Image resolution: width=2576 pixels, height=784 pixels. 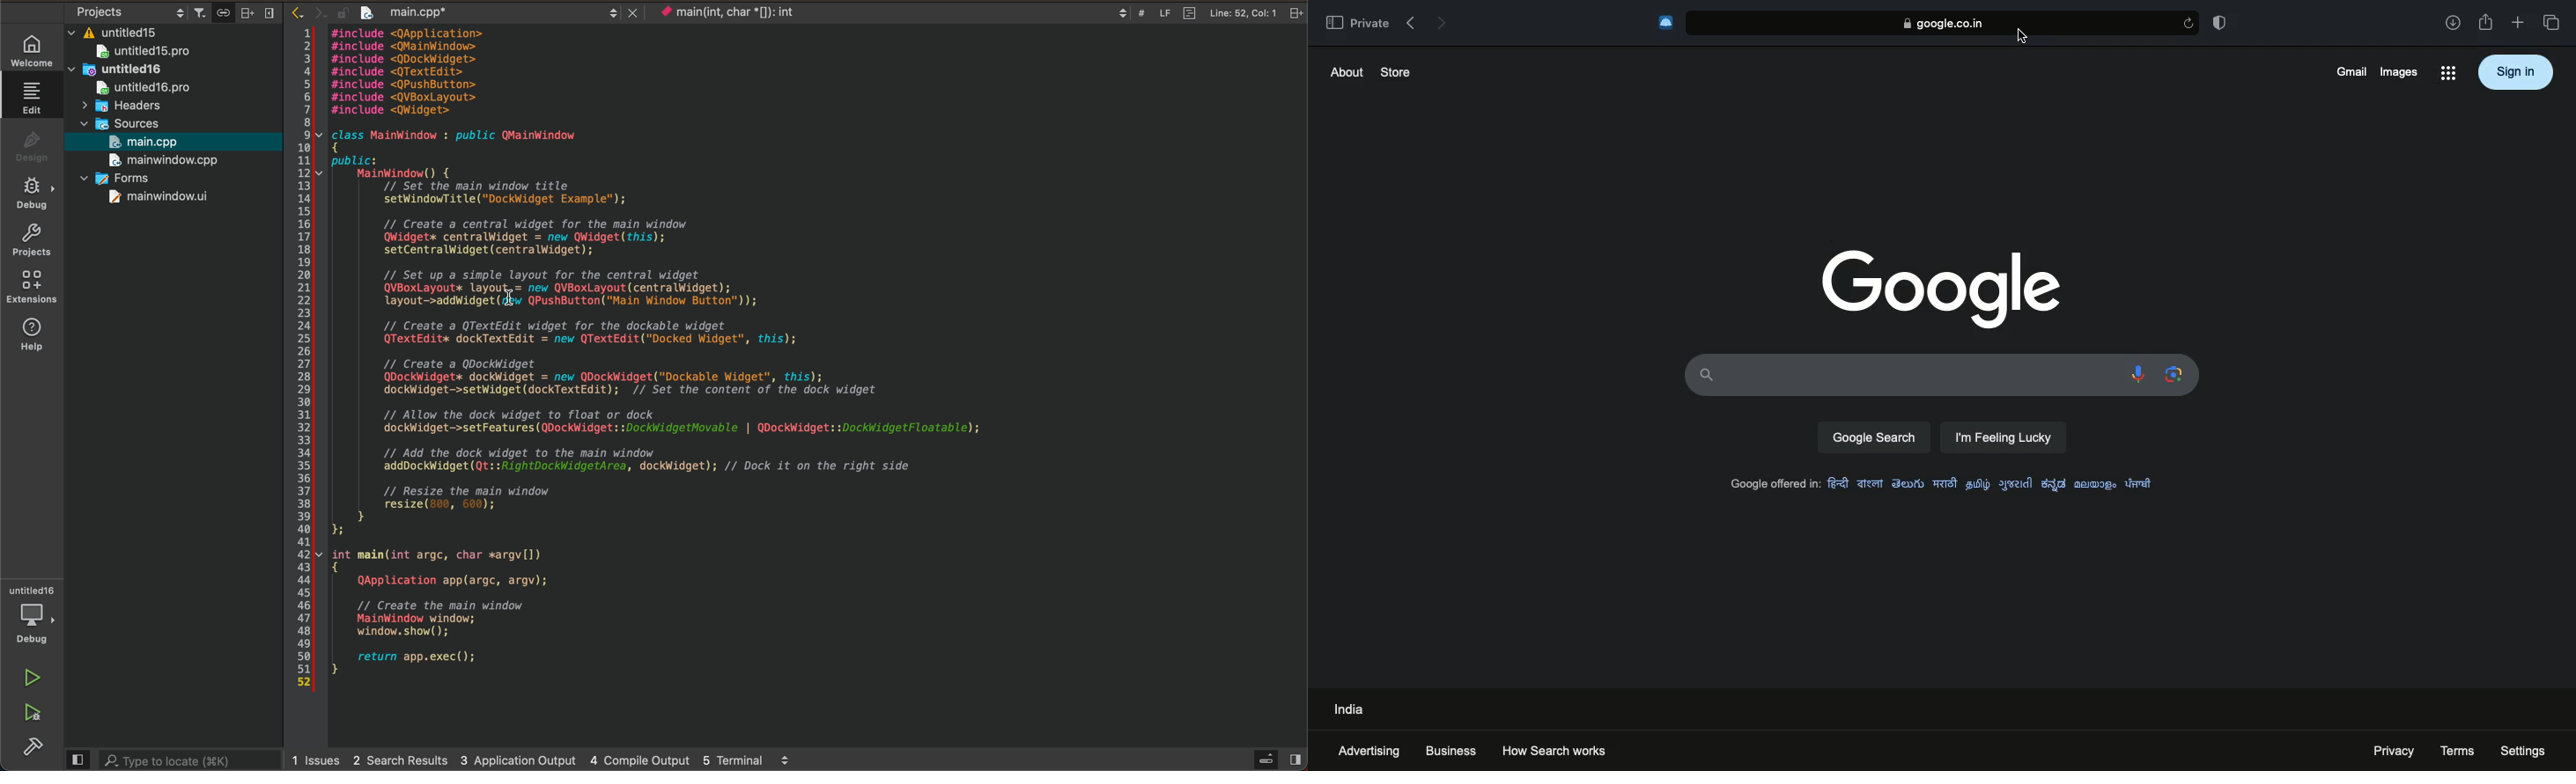 I want to click on store, so click(x=1397, y=70).